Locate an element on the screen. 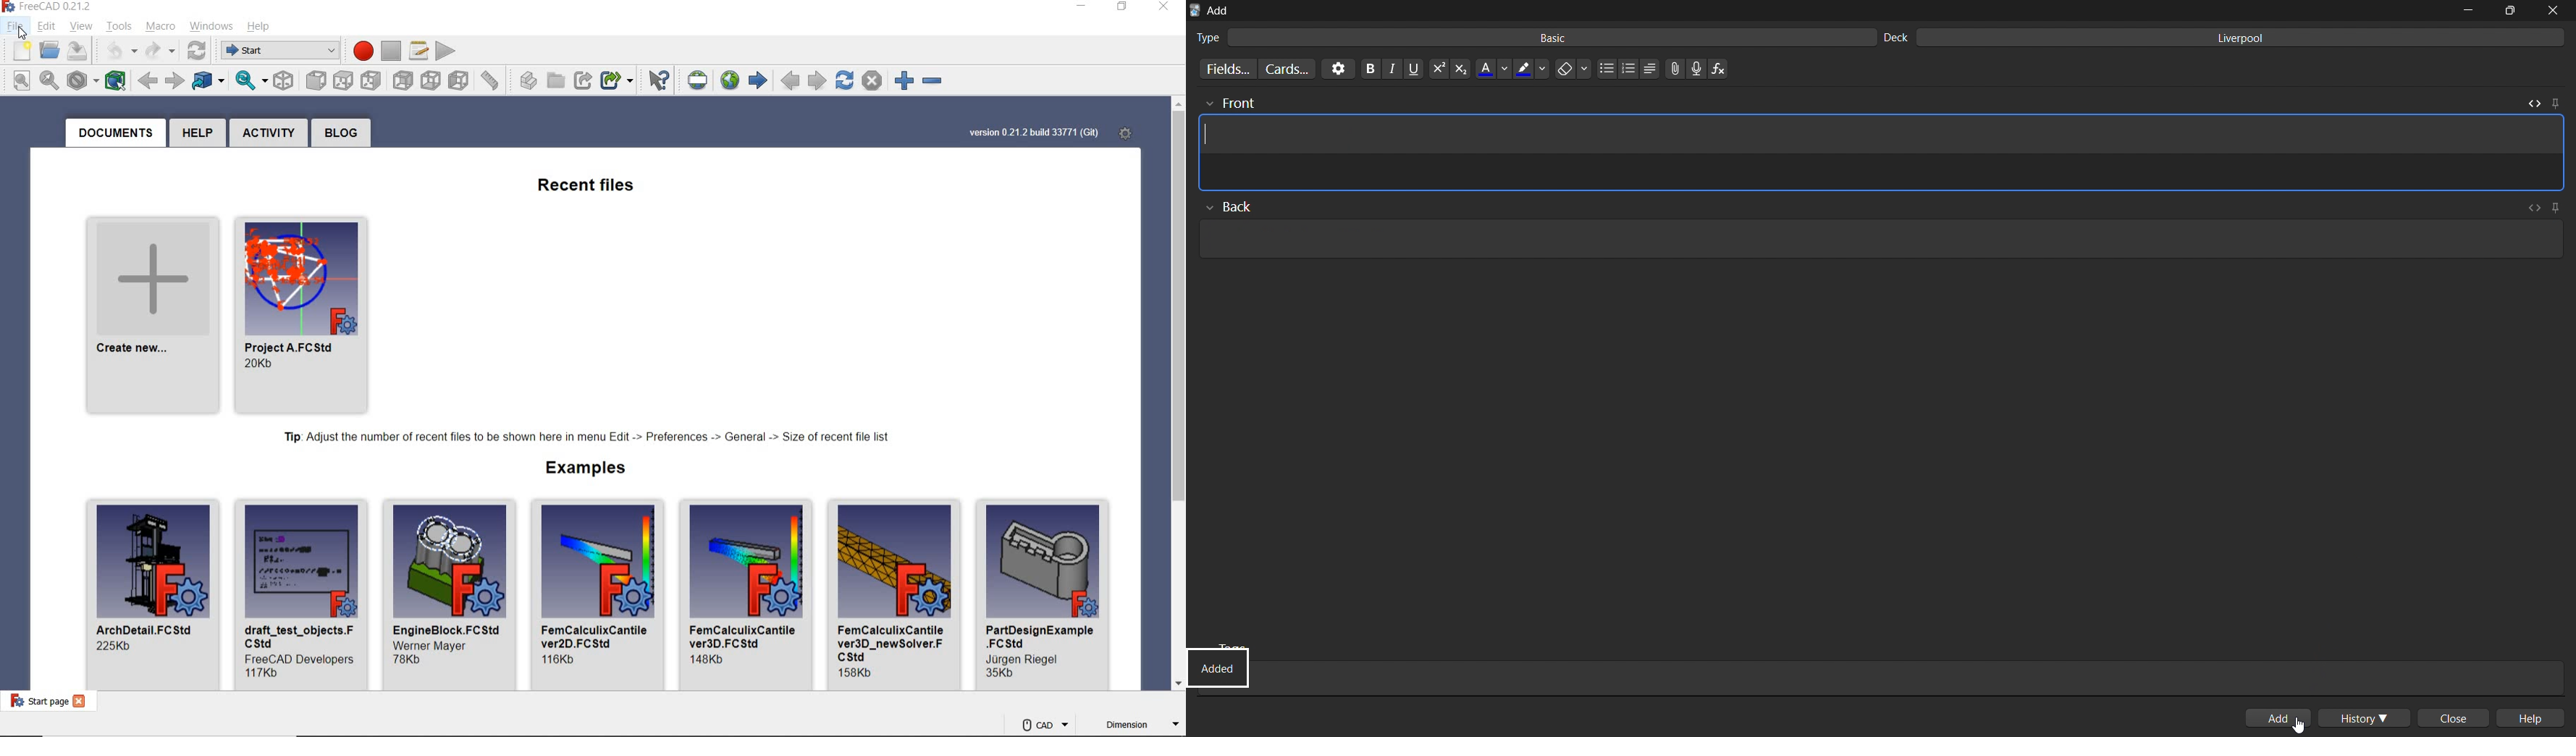 This screenshot has width=2576, height=756. back is located at coordinates (1237, 204).